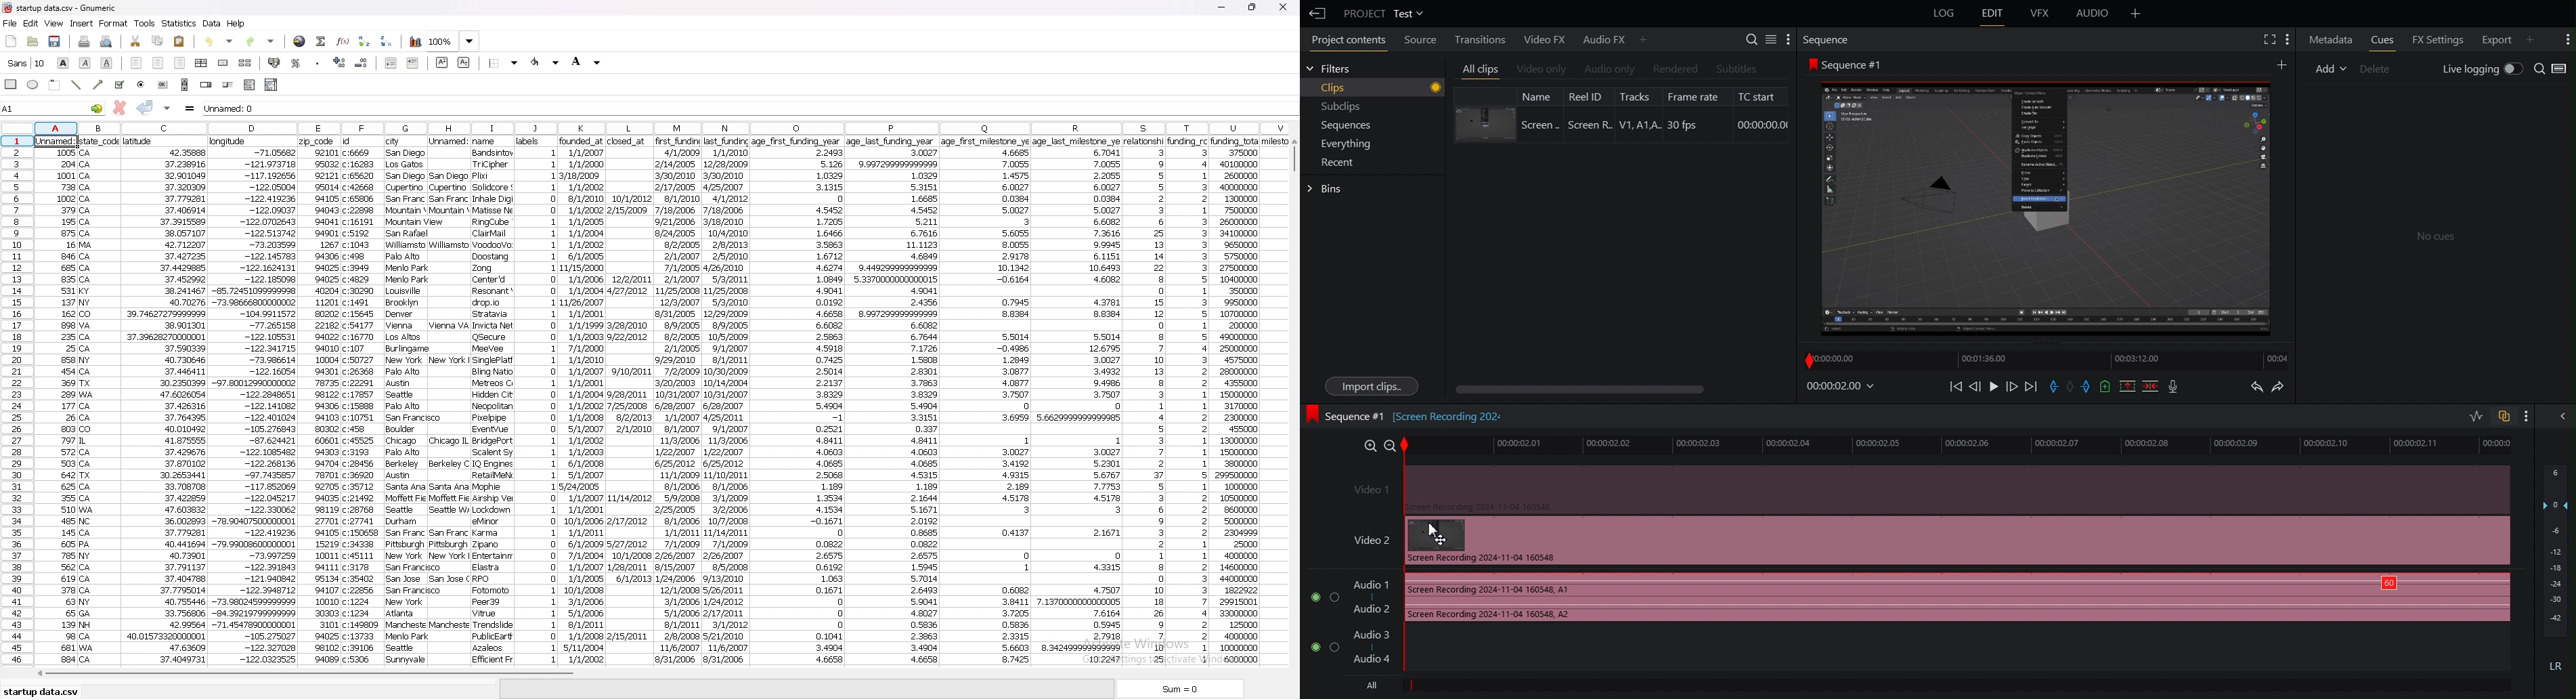 The width and height of the screenshot is (2576, 700). Describe the element at coordinates (891, 401) in the screenshot. I see `data` at that location.